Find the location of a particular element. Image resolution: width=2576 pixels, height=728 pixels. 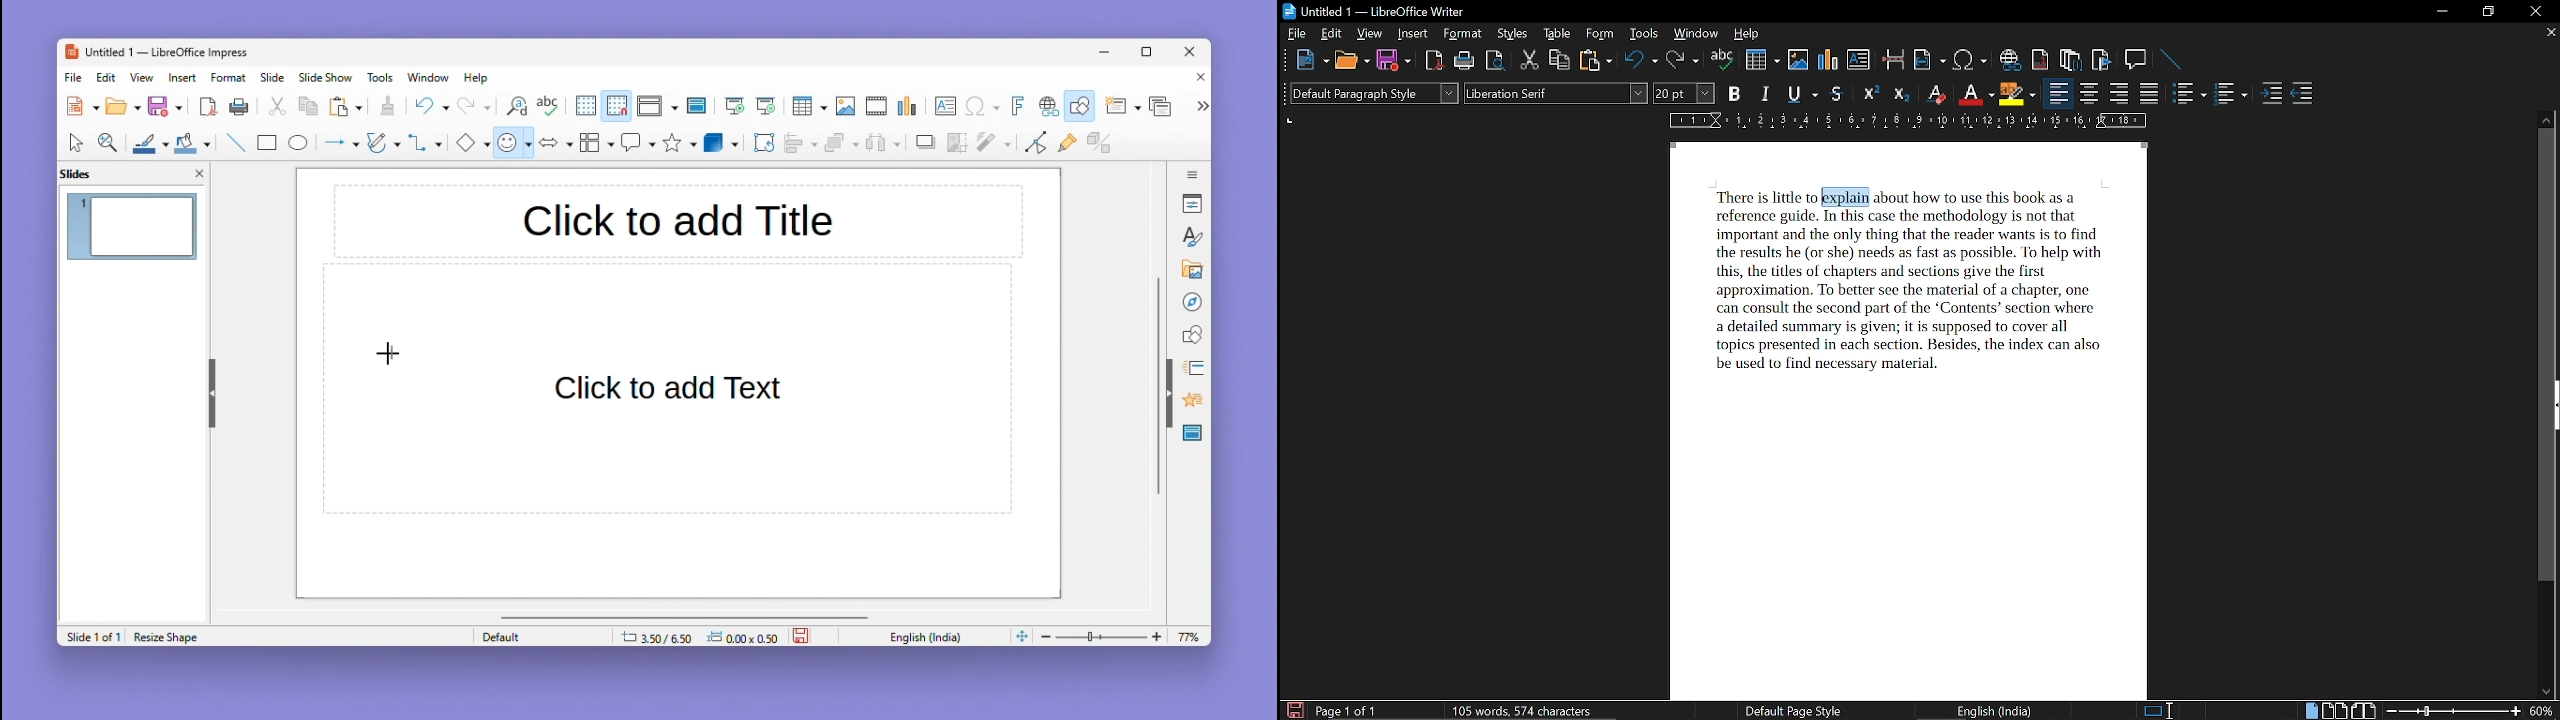

Line is located at coordinates (234, 142).